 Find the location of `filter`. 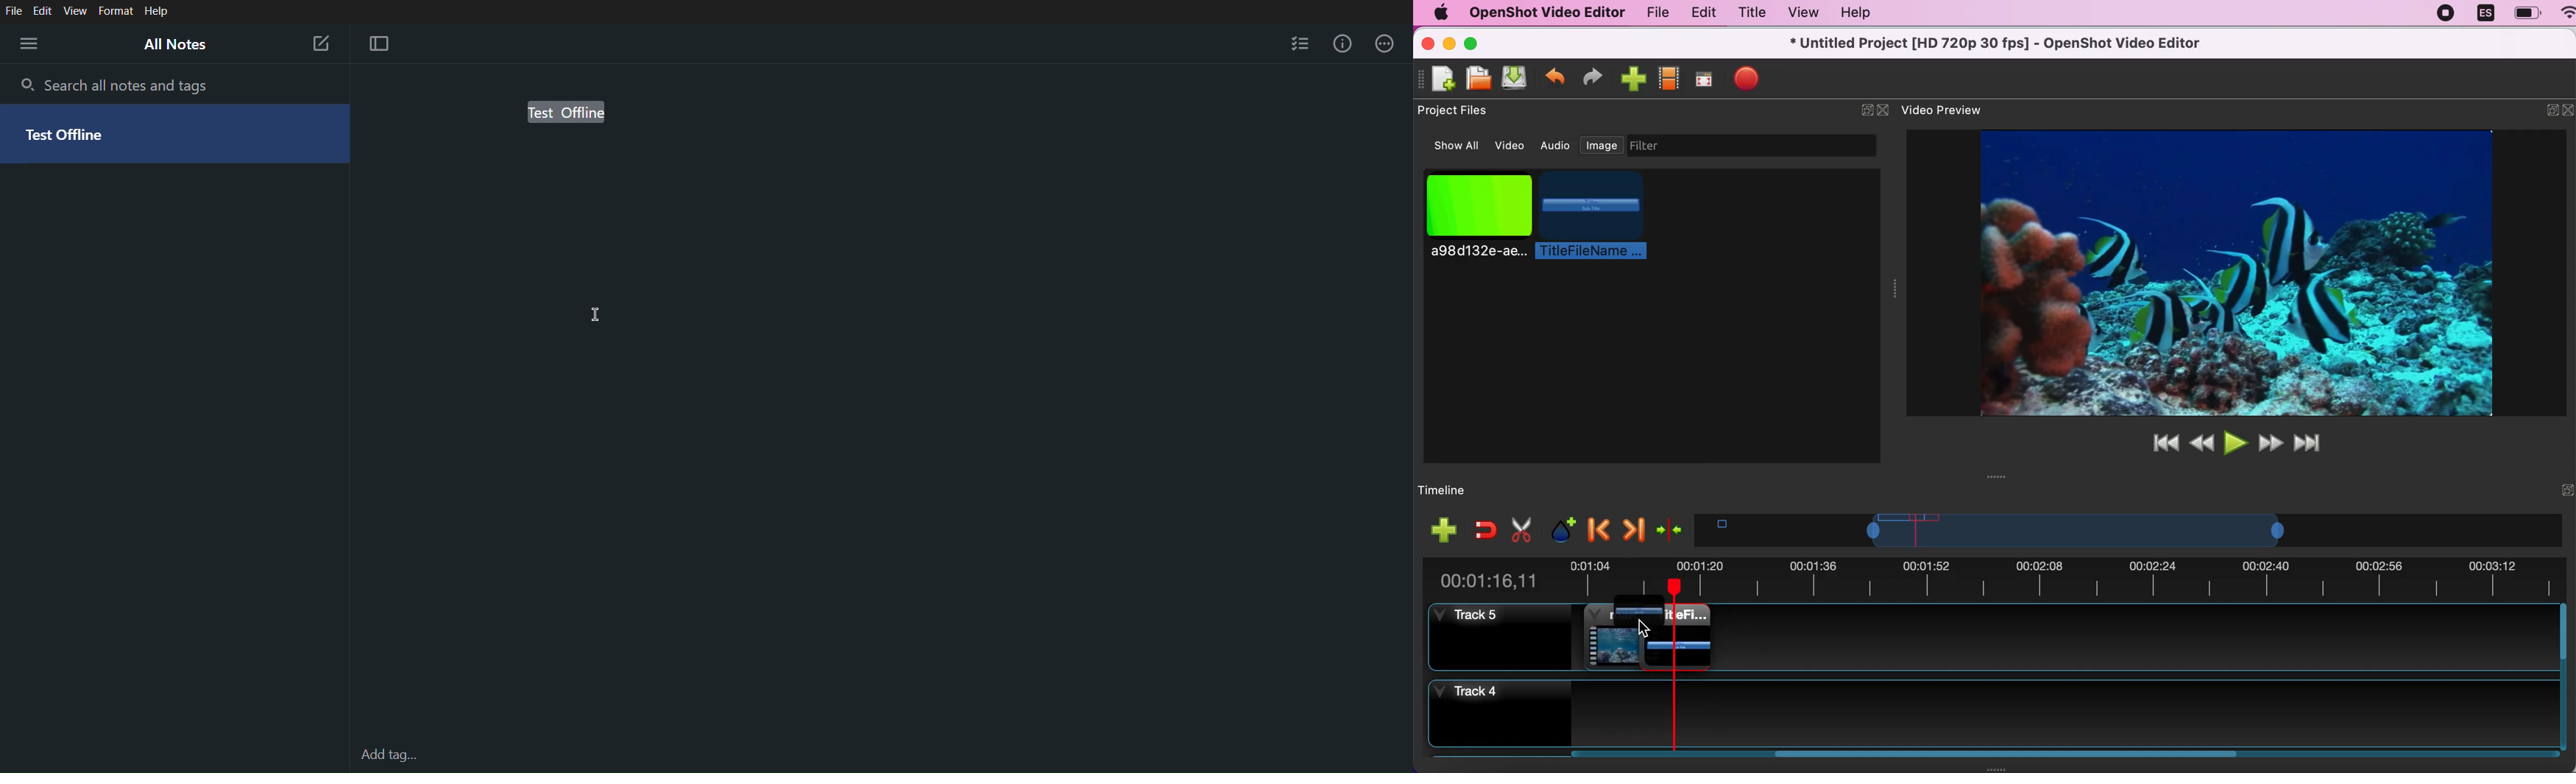

filter is located at coordinates (1761, 145).